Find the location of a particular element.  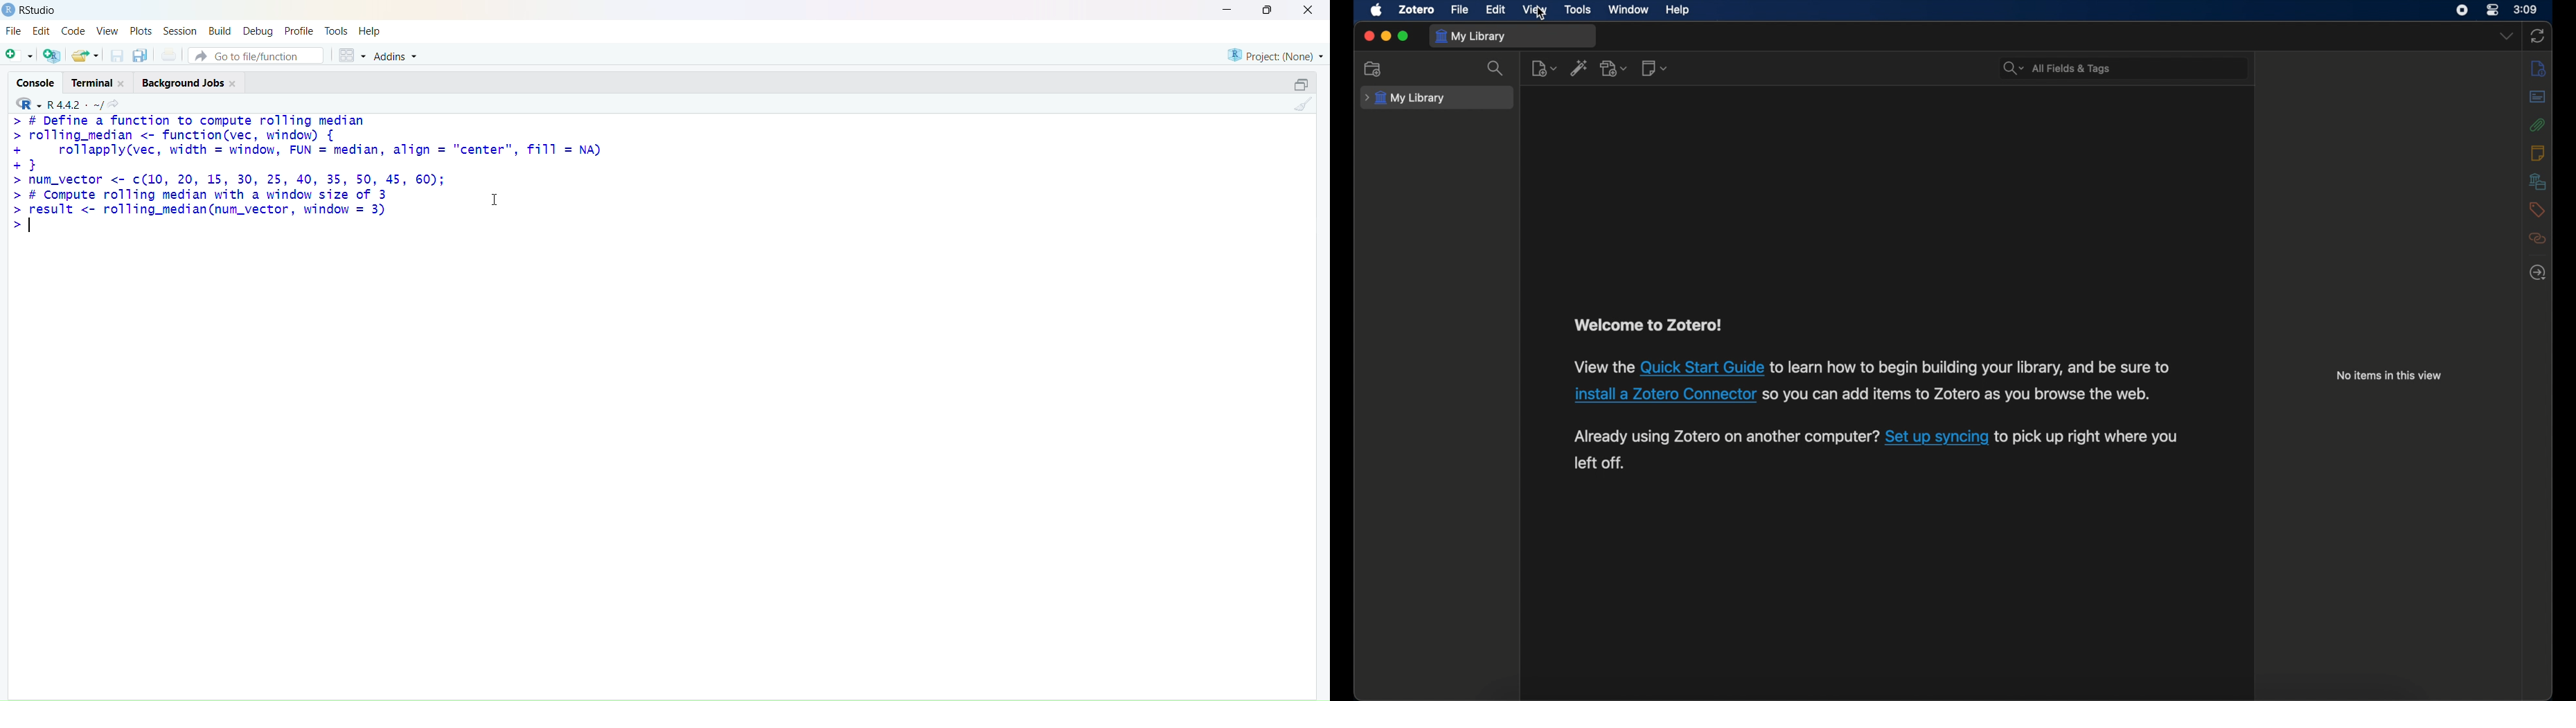

new item is located at coordinates (1543, 68).